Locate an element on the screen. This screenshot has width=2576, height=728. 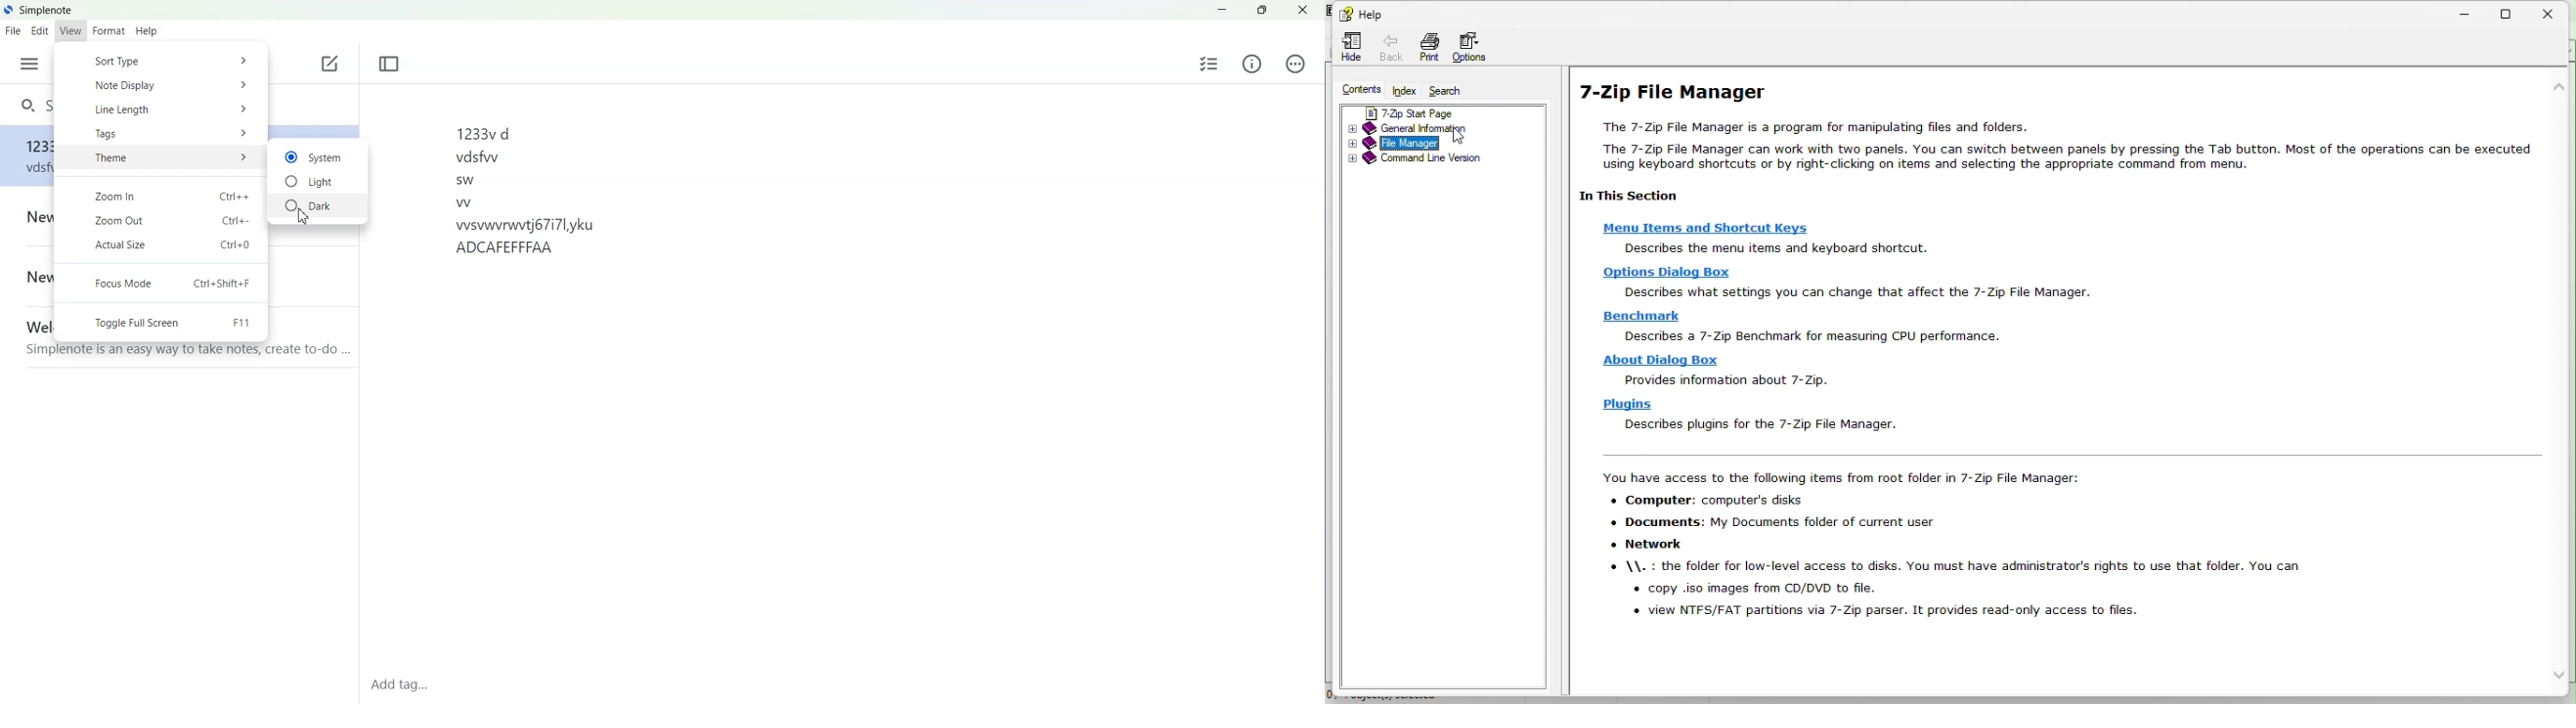
Add new note is located at coordinates (329, 63).